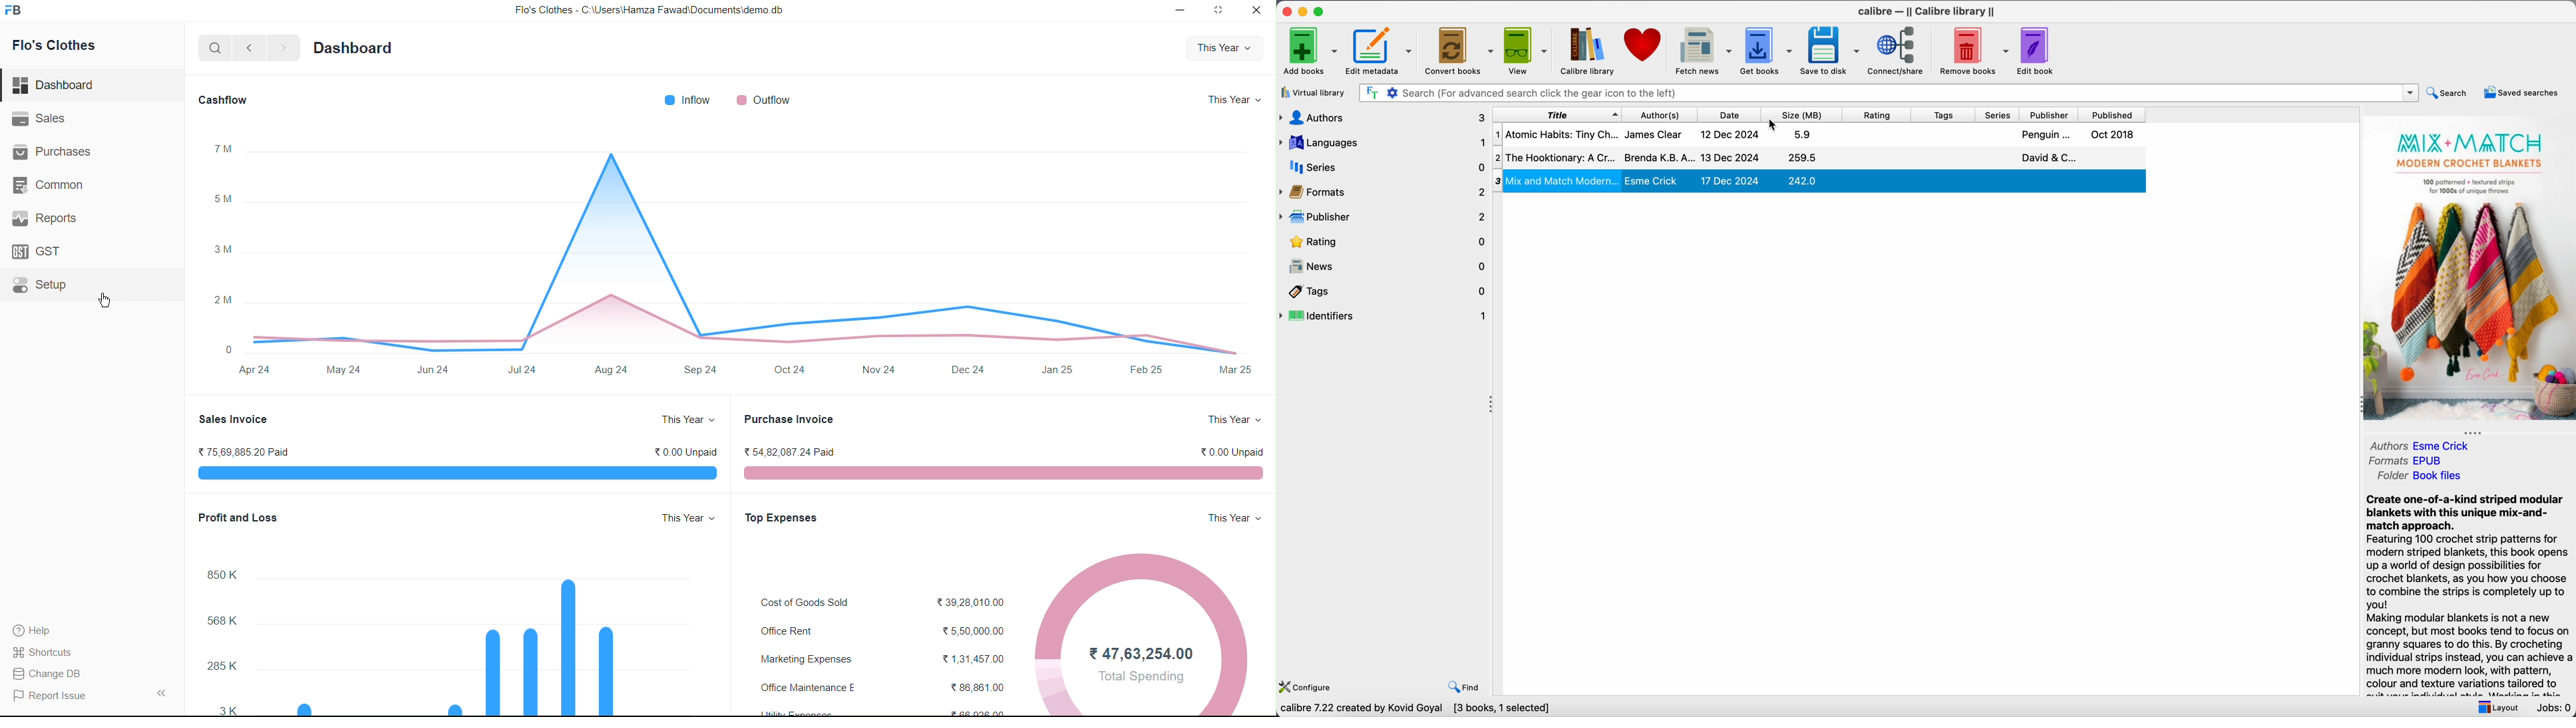 This screenshot has width=2576, height=728. I want to click on layout, so click(2496, 706).